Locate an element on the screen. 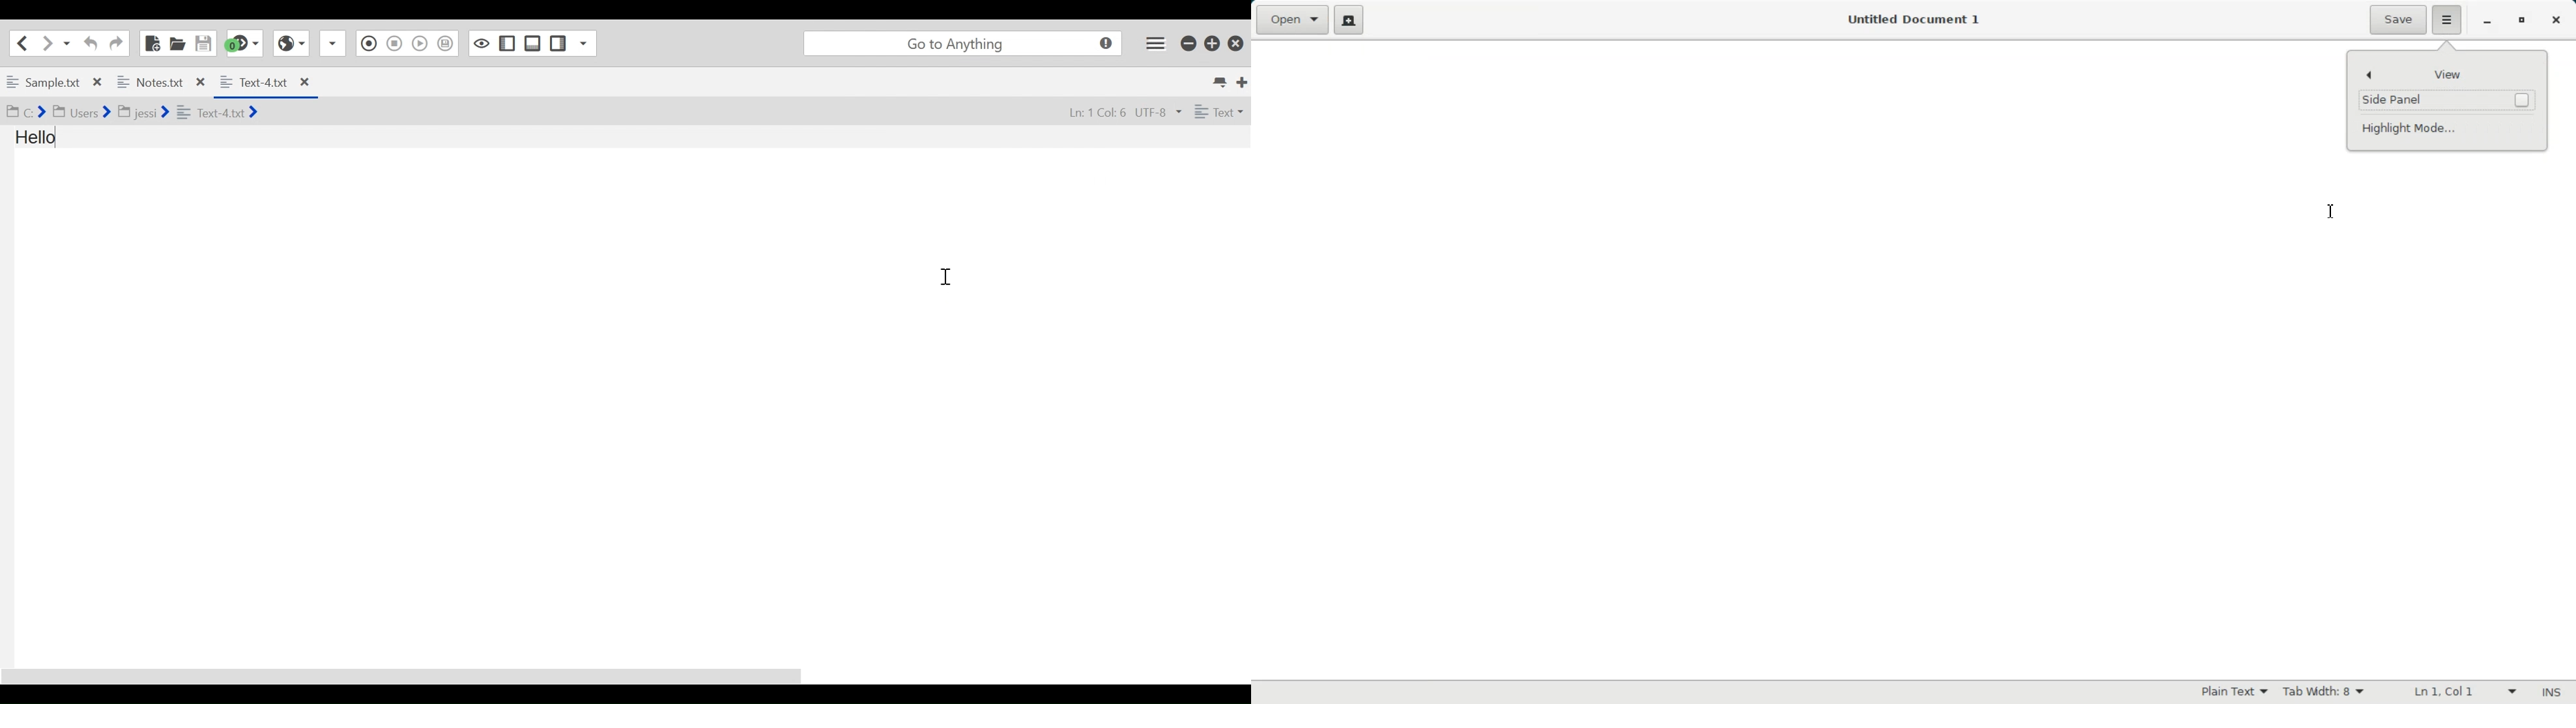  Go back one location is located at coordinates (25, 43).